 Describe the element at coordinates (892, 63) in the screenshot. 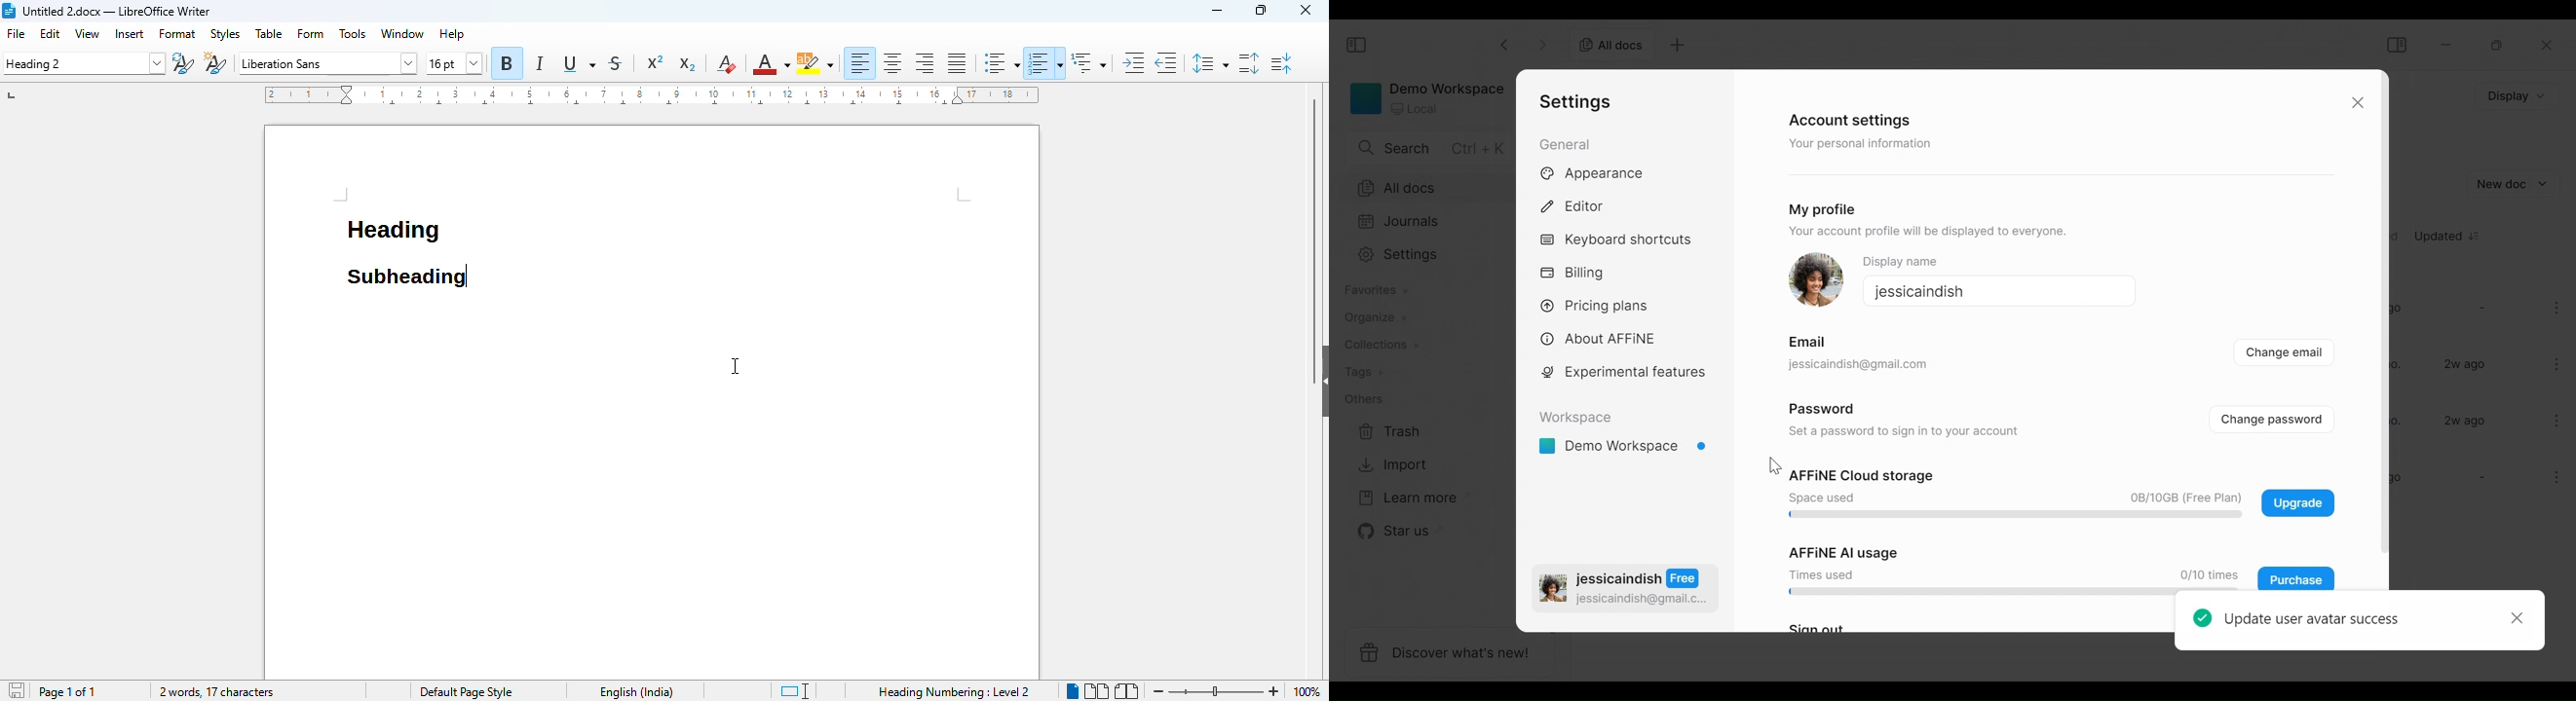

I see `align center` at that location.